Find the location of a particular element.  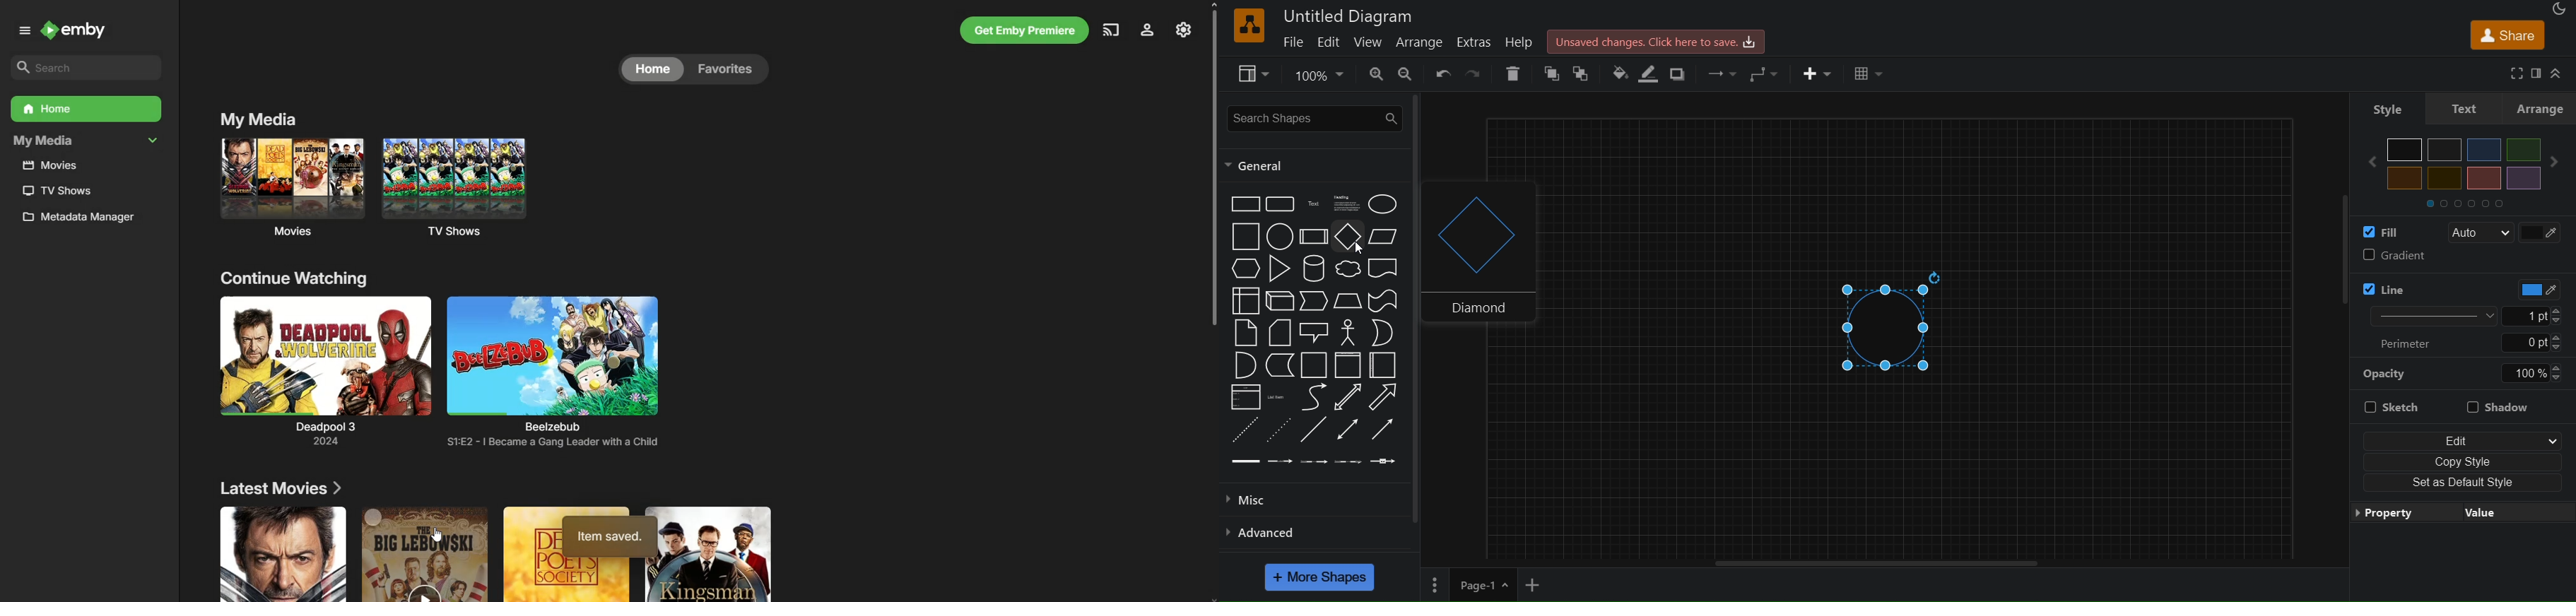

note is located at coordinates (1245, 332).